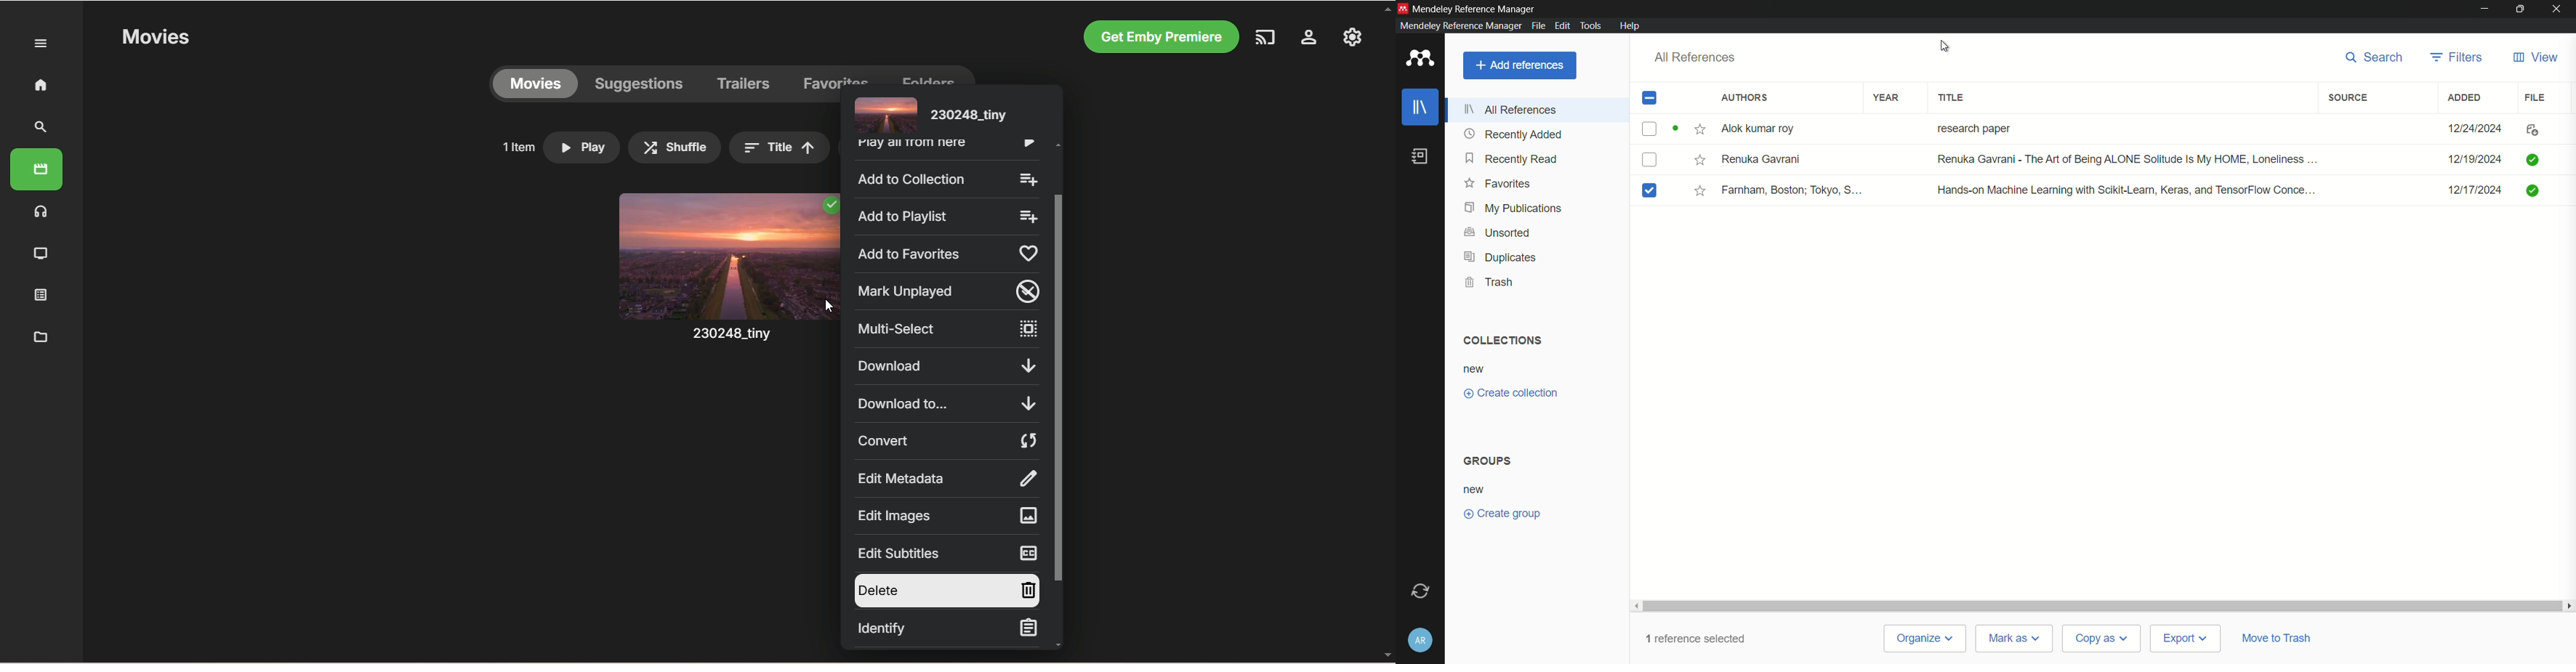 This screenshot has width=2576, height=672. Describe the element at coordinates (1157, 38) in the screenshot. I see `get emby premiere` at that location.